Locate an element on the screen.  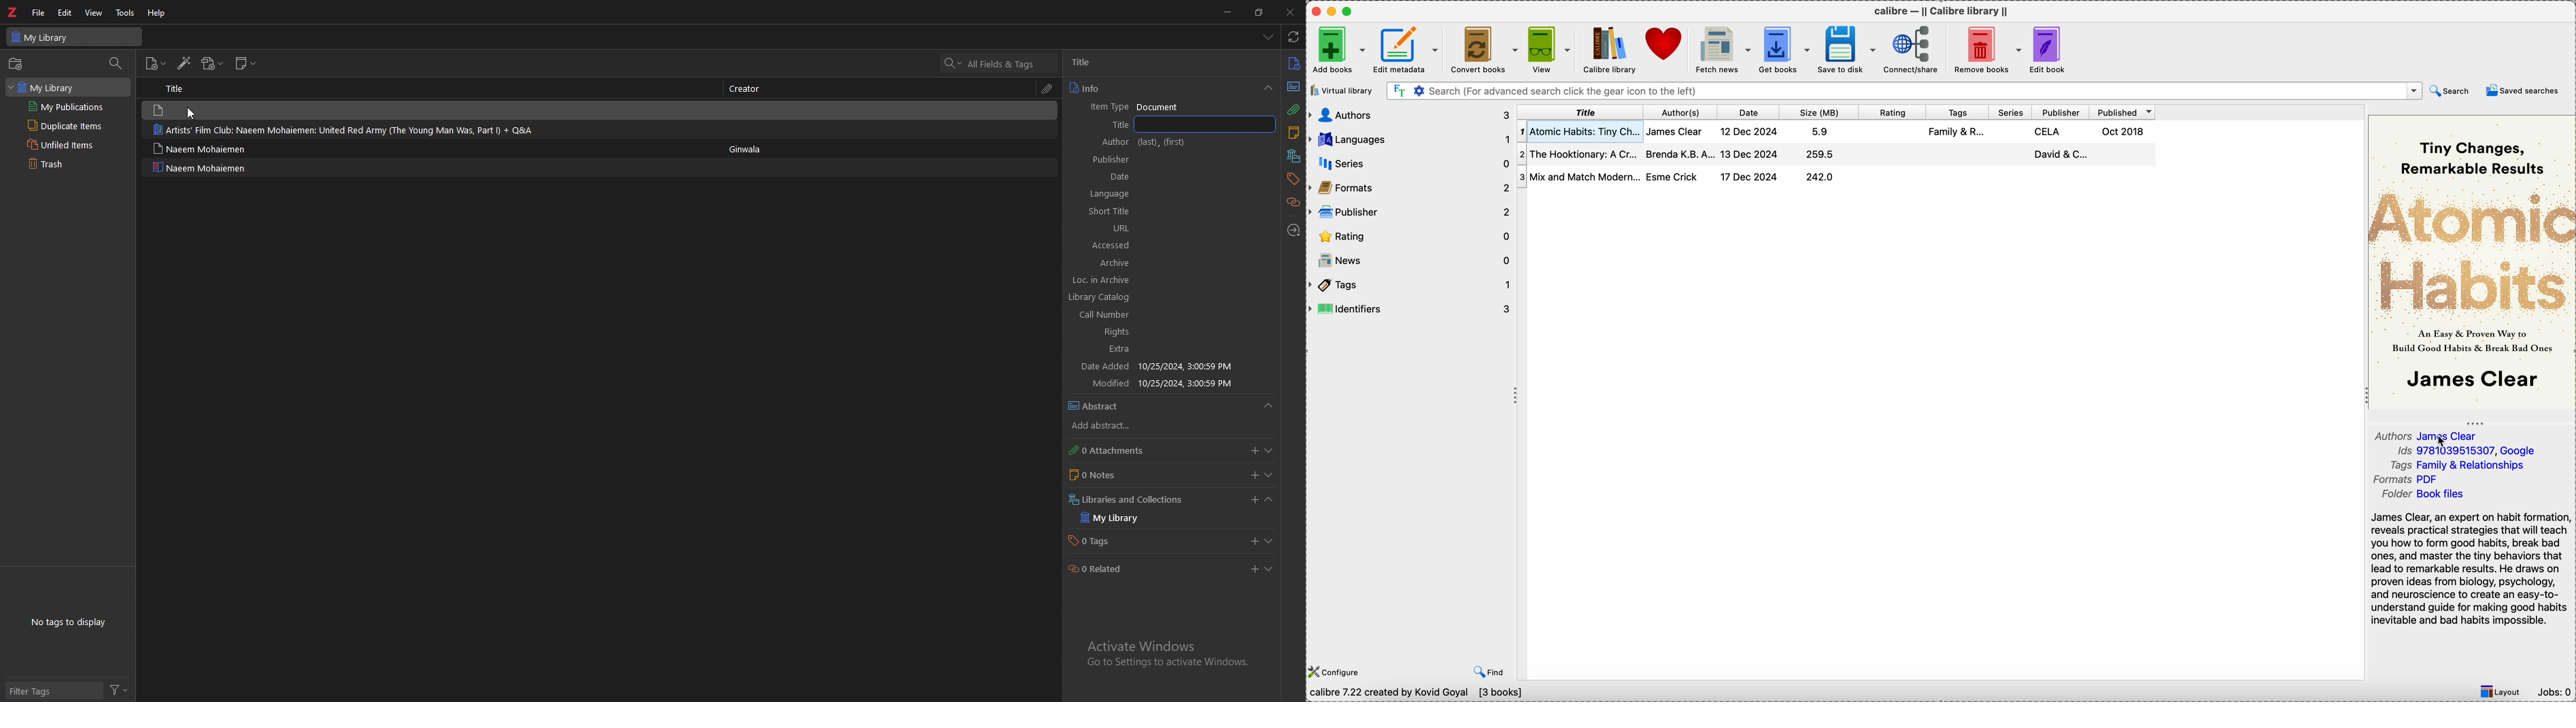
add attachments is located at coordinates (1253, 452).